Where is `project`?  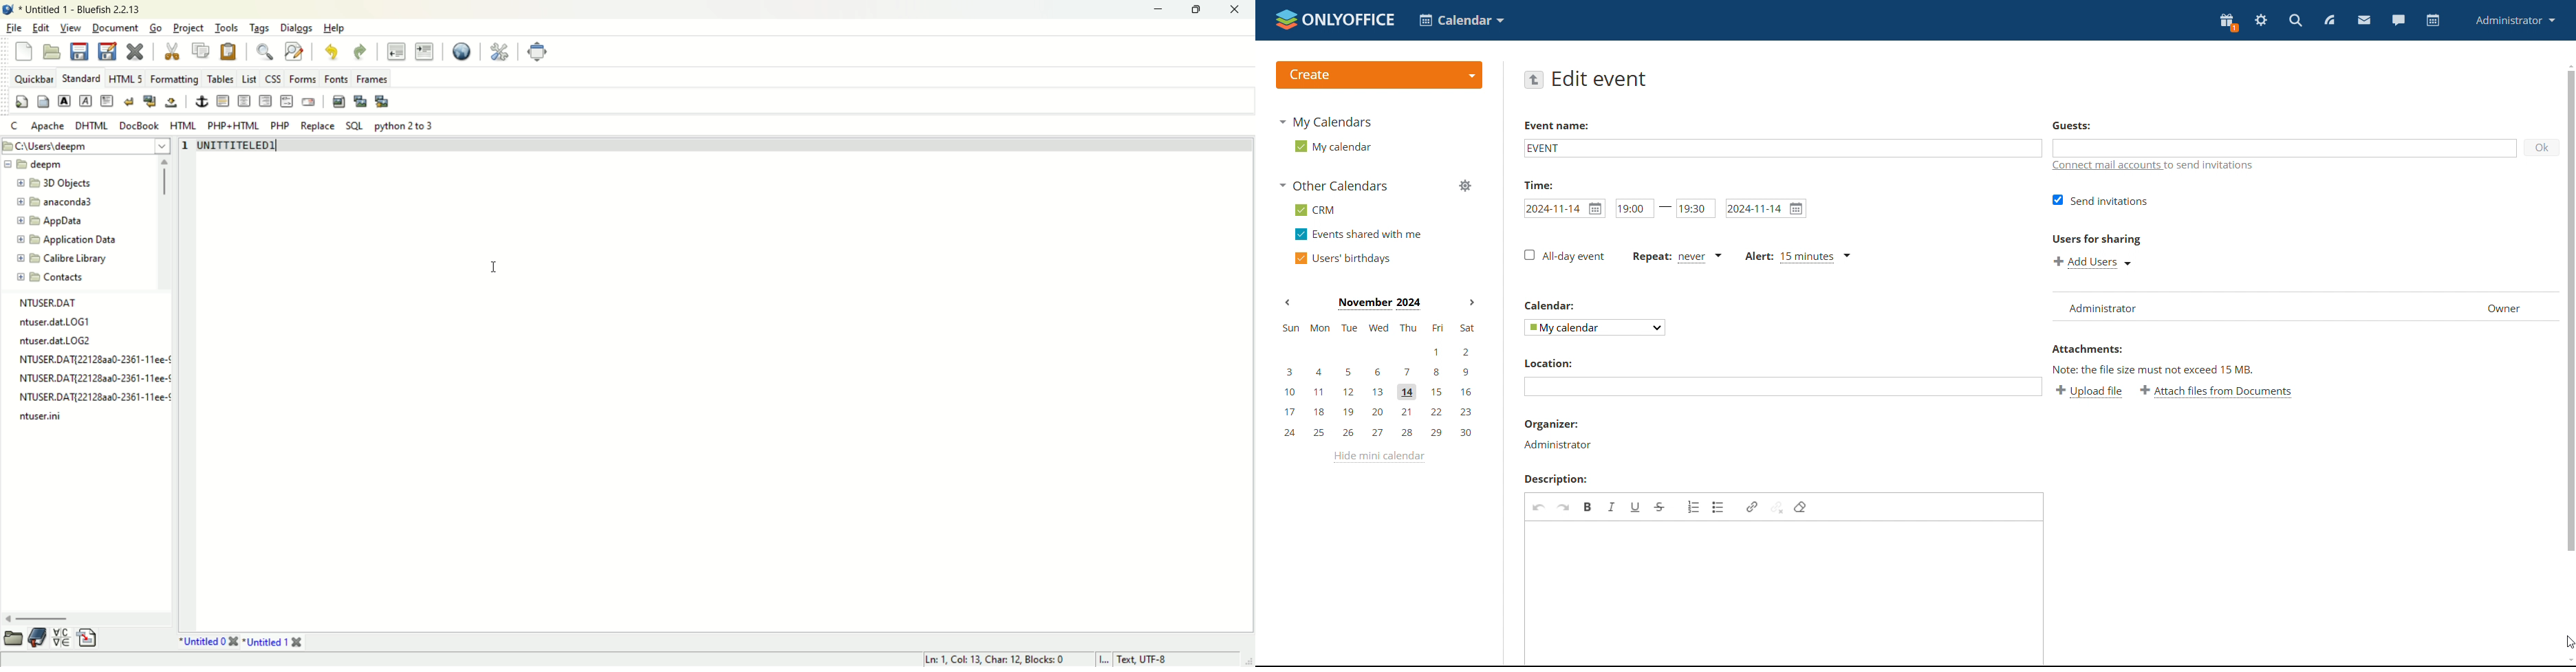
project is located at coordinates (188, 29).